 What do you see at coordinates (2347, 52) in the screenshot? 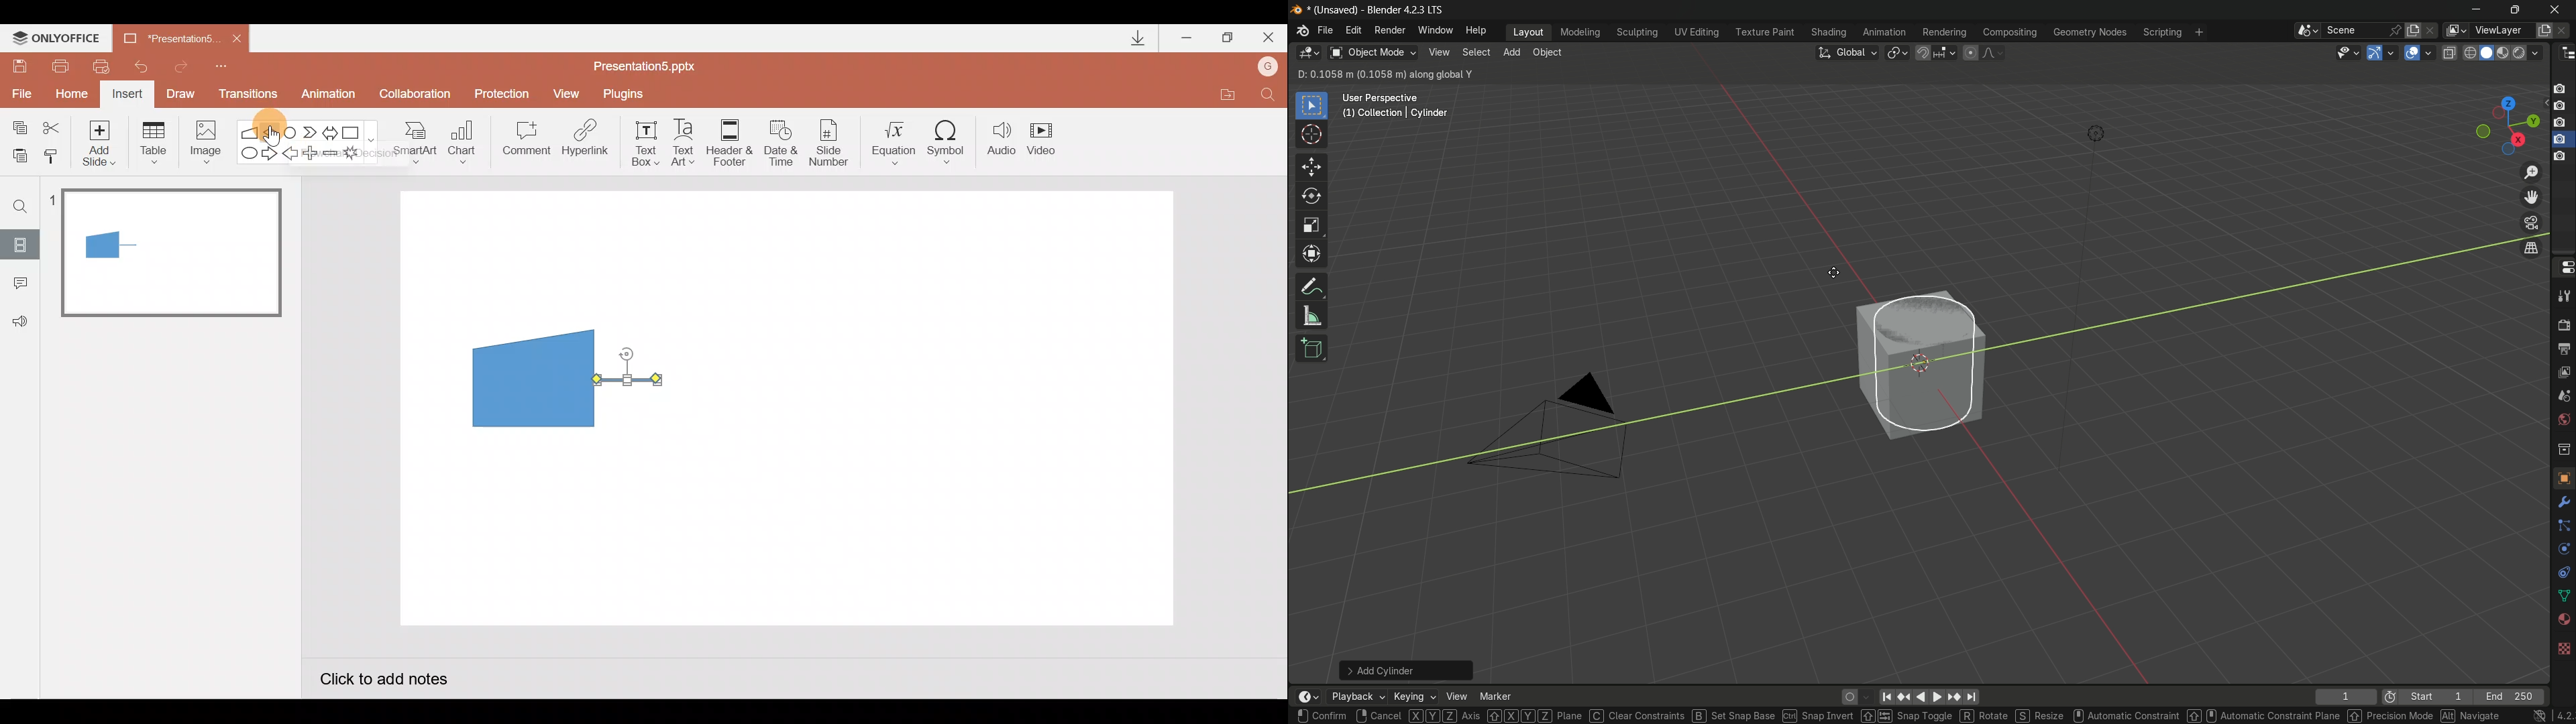
I see `selectability and visibility` at bounding box center [2347, 52].